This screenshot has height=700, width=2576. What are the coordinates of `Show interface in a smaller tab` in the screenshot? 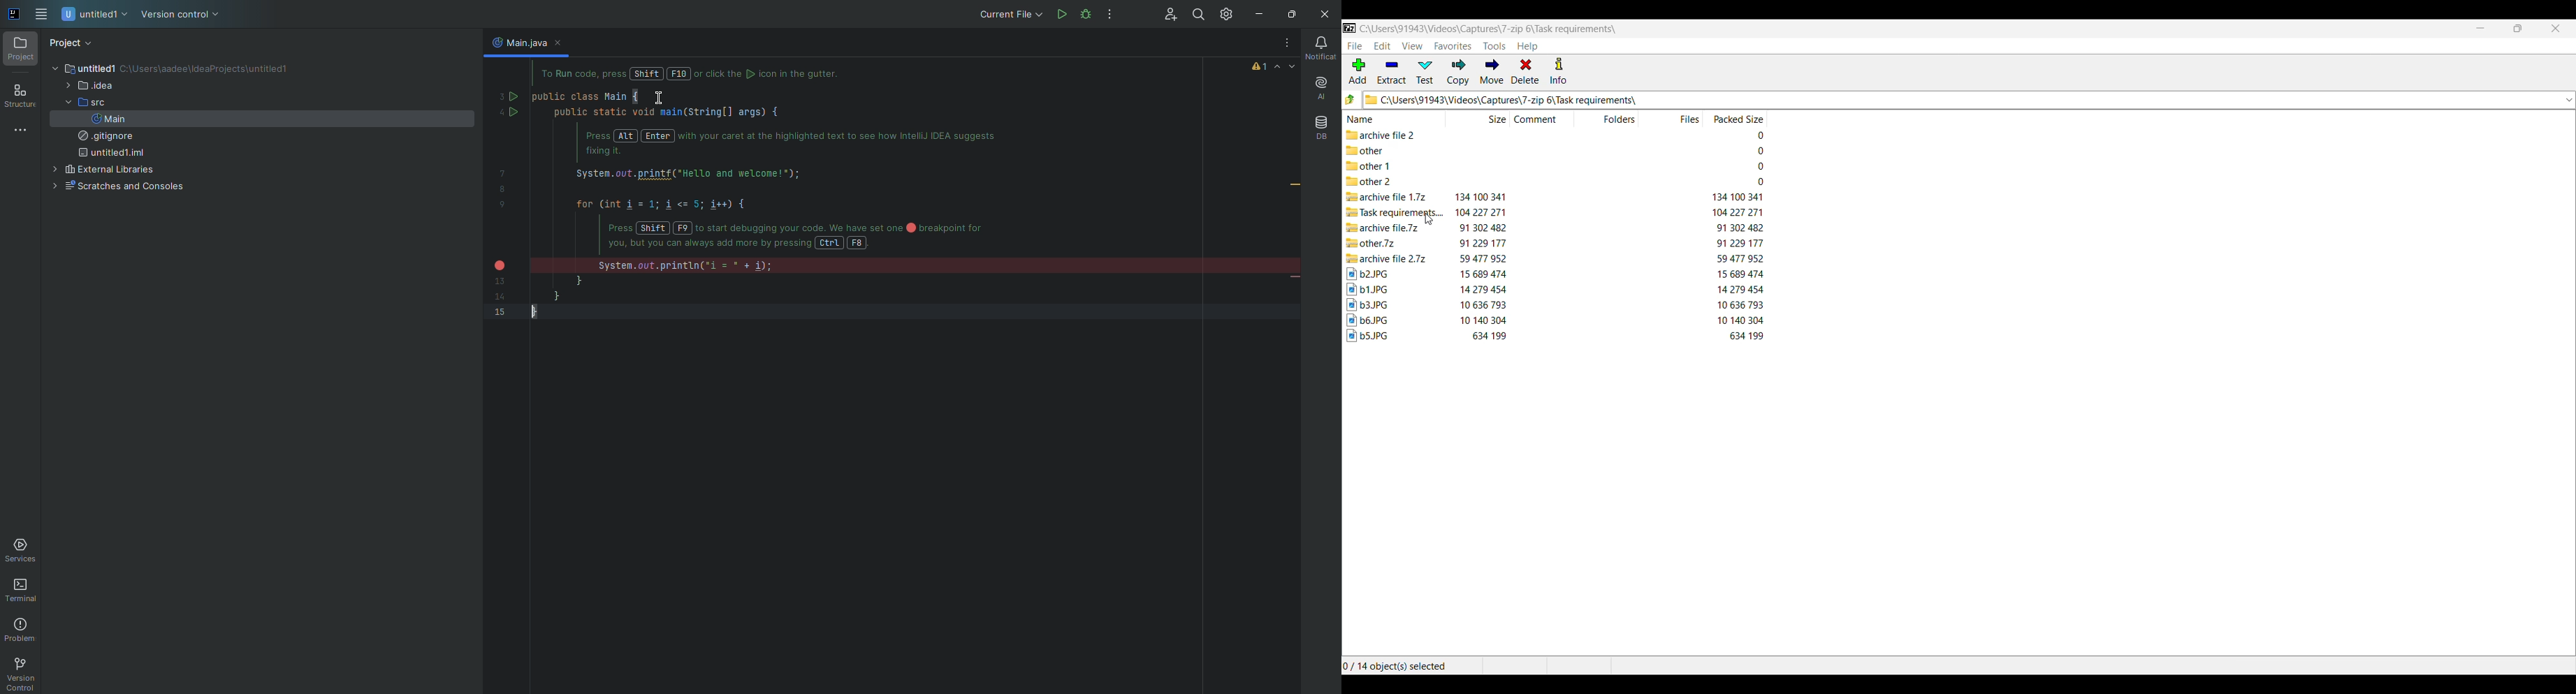 It's located at (2518, 28).